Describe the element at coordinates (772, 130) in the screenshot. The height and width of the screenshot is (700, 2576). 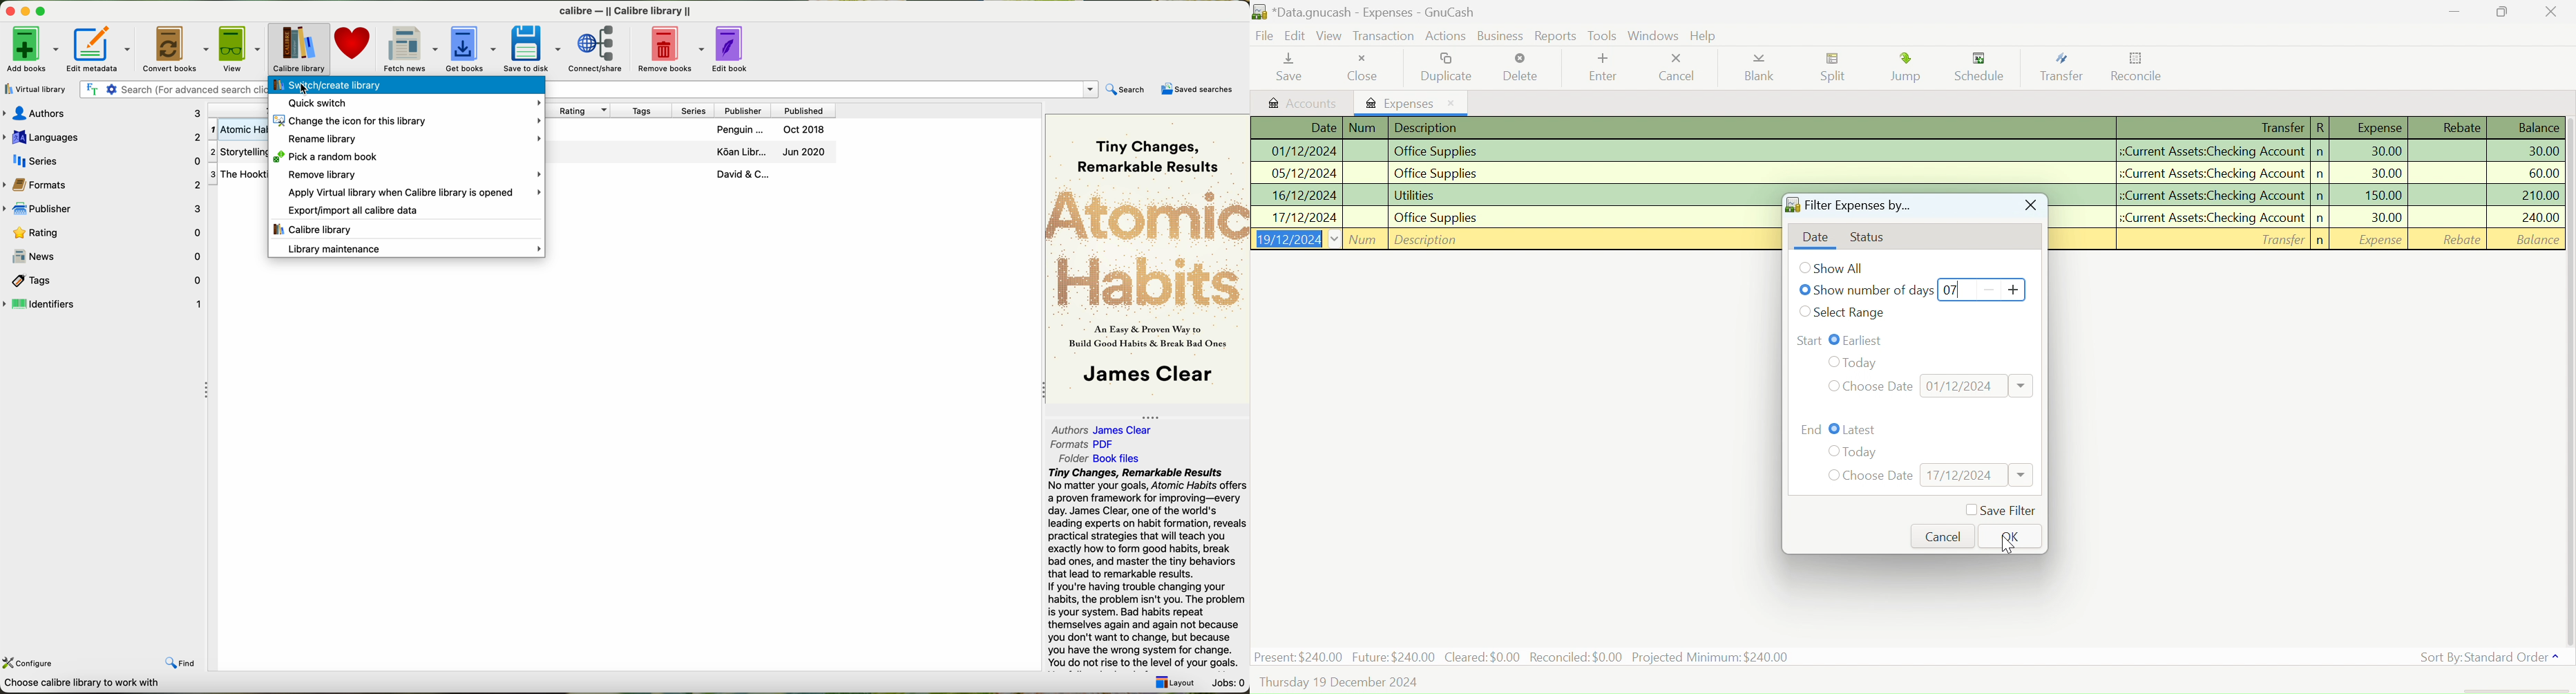
I see `Oct 2018` at that location.